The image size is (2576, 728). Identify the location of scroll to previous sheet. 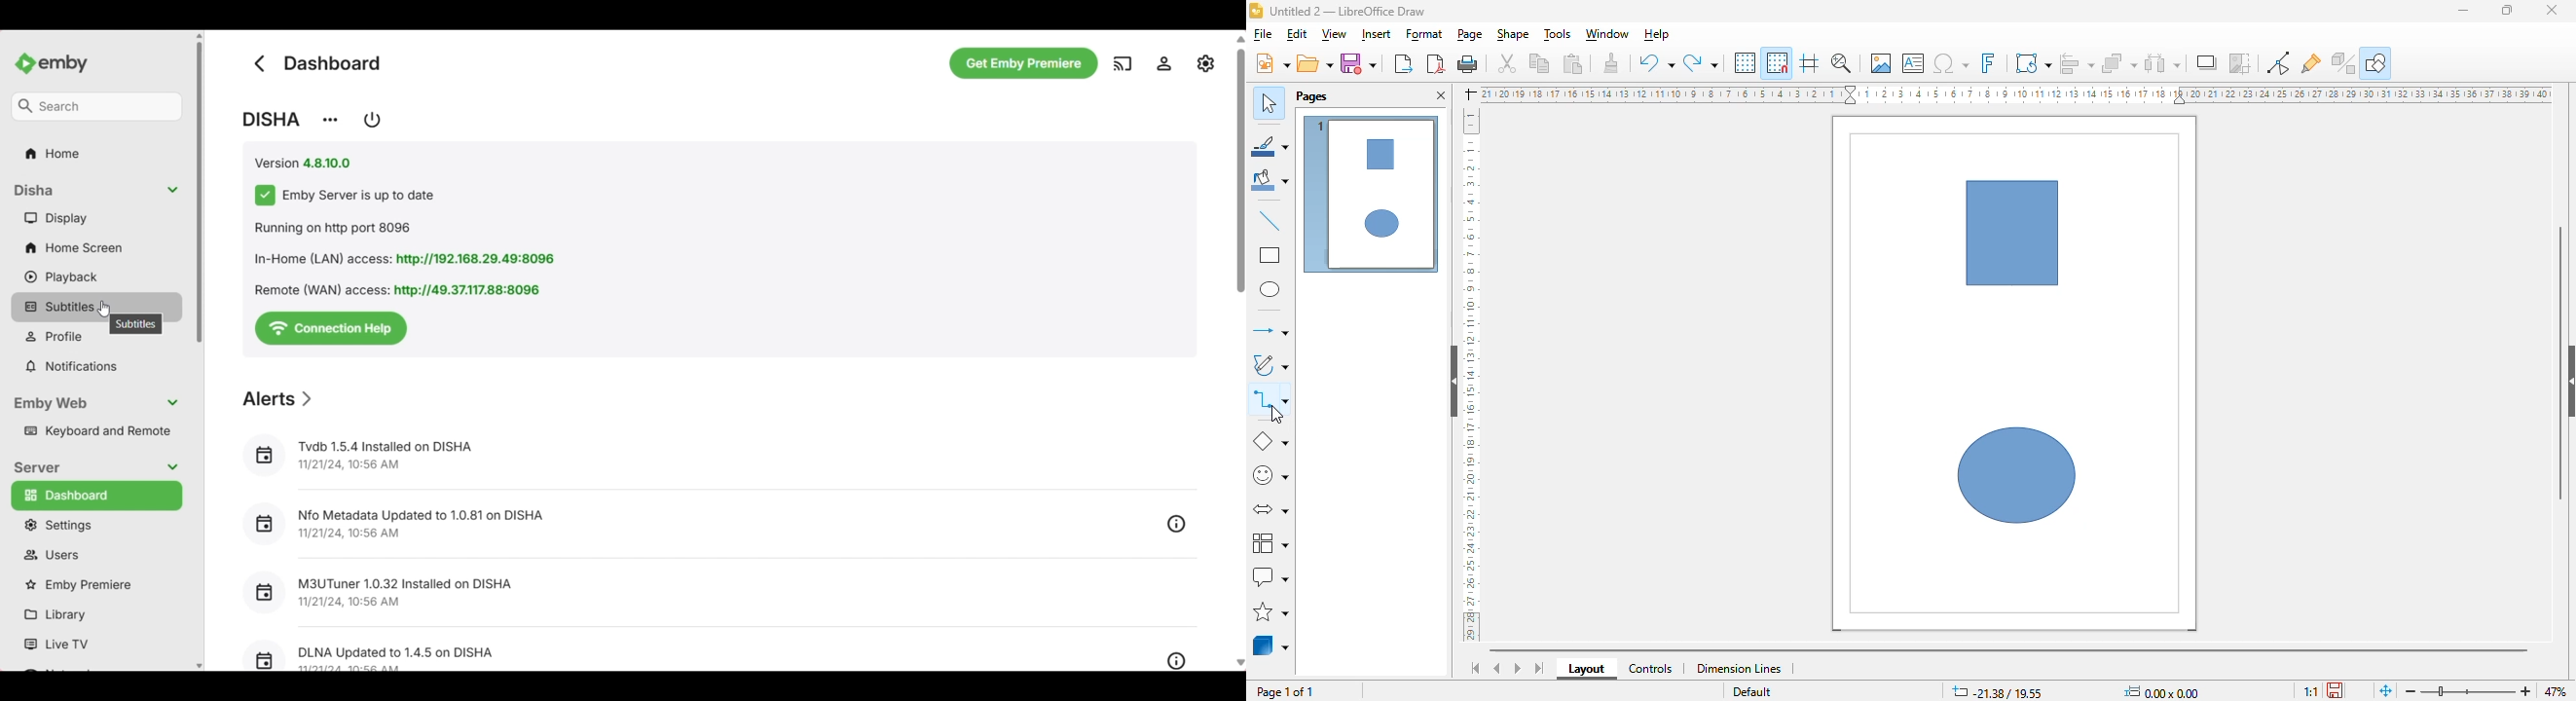
(1497, 668).